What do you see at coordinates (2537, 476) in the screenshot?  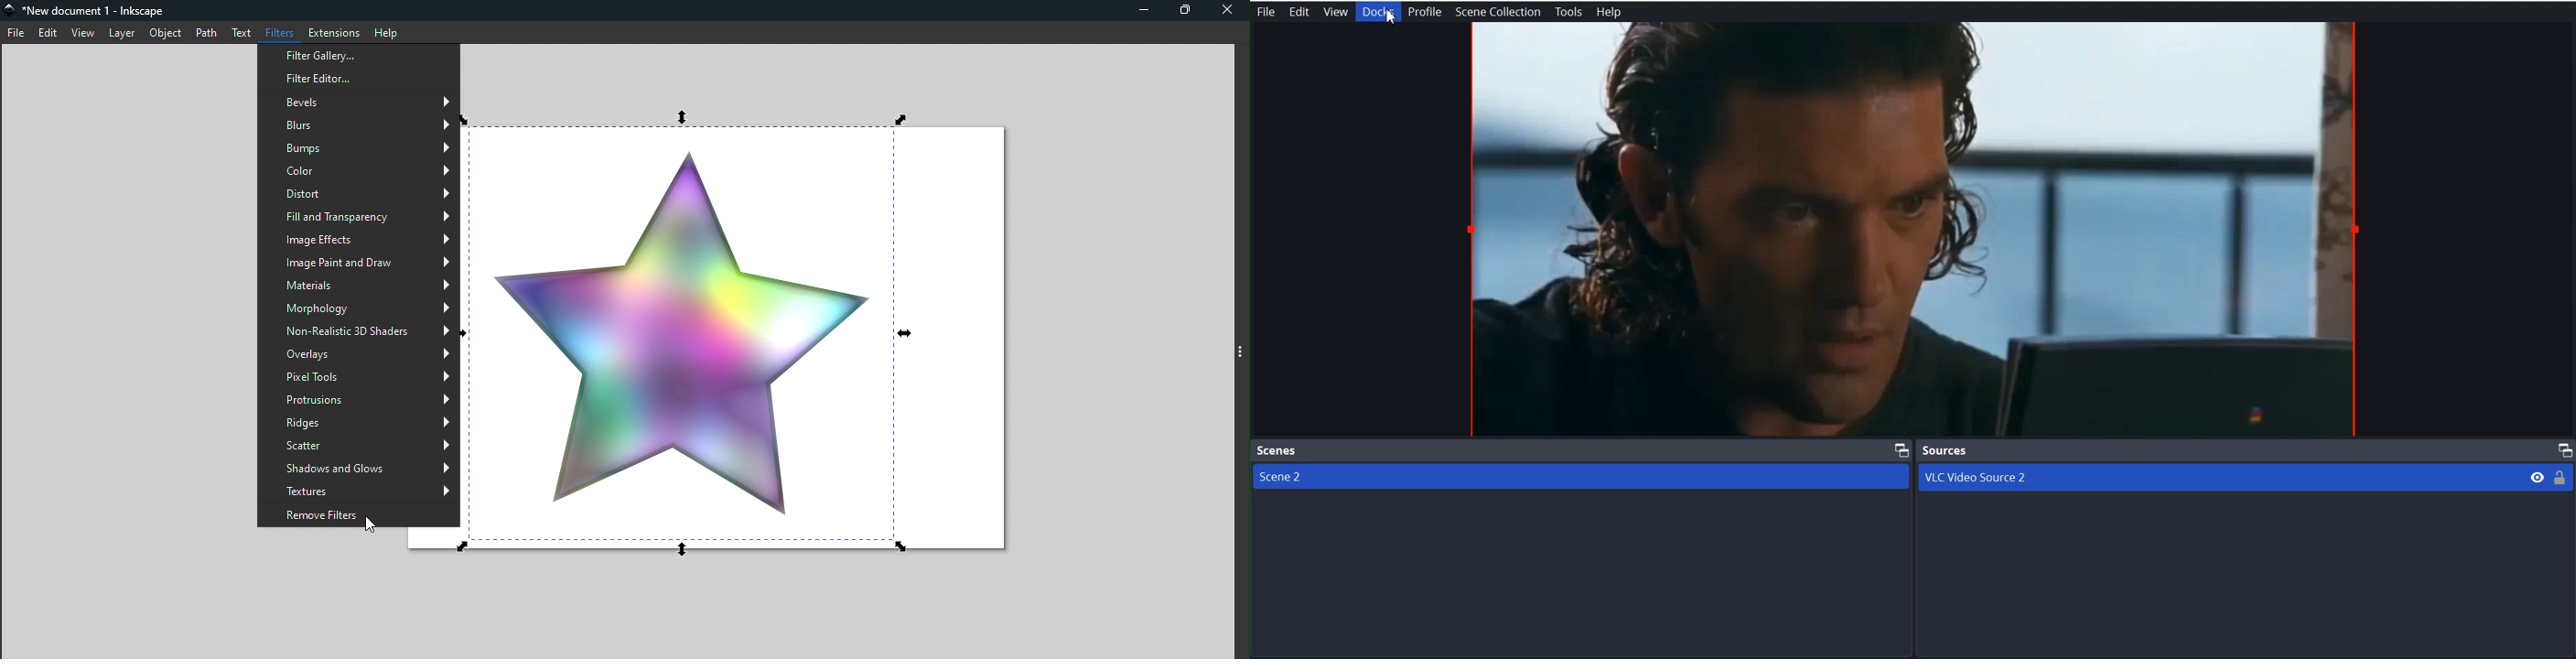 I see `Eye` at bounding box center [2537, 476].